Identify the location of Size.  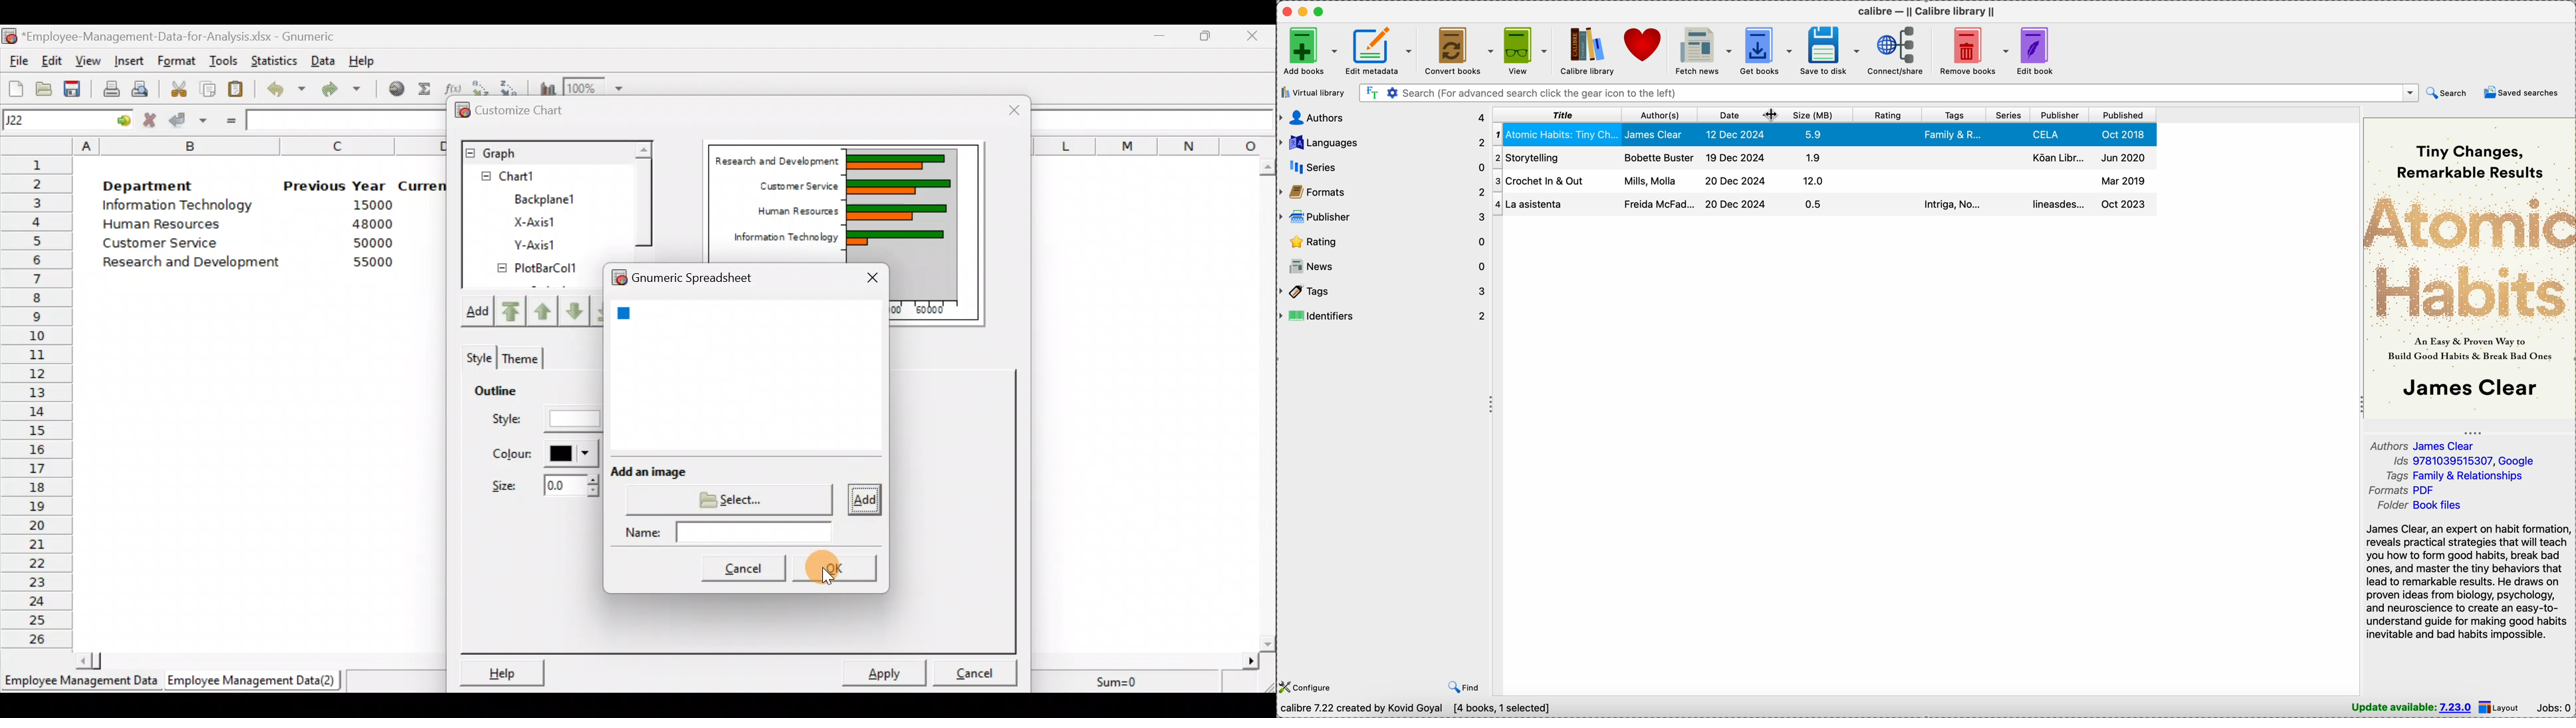
(538, 489).